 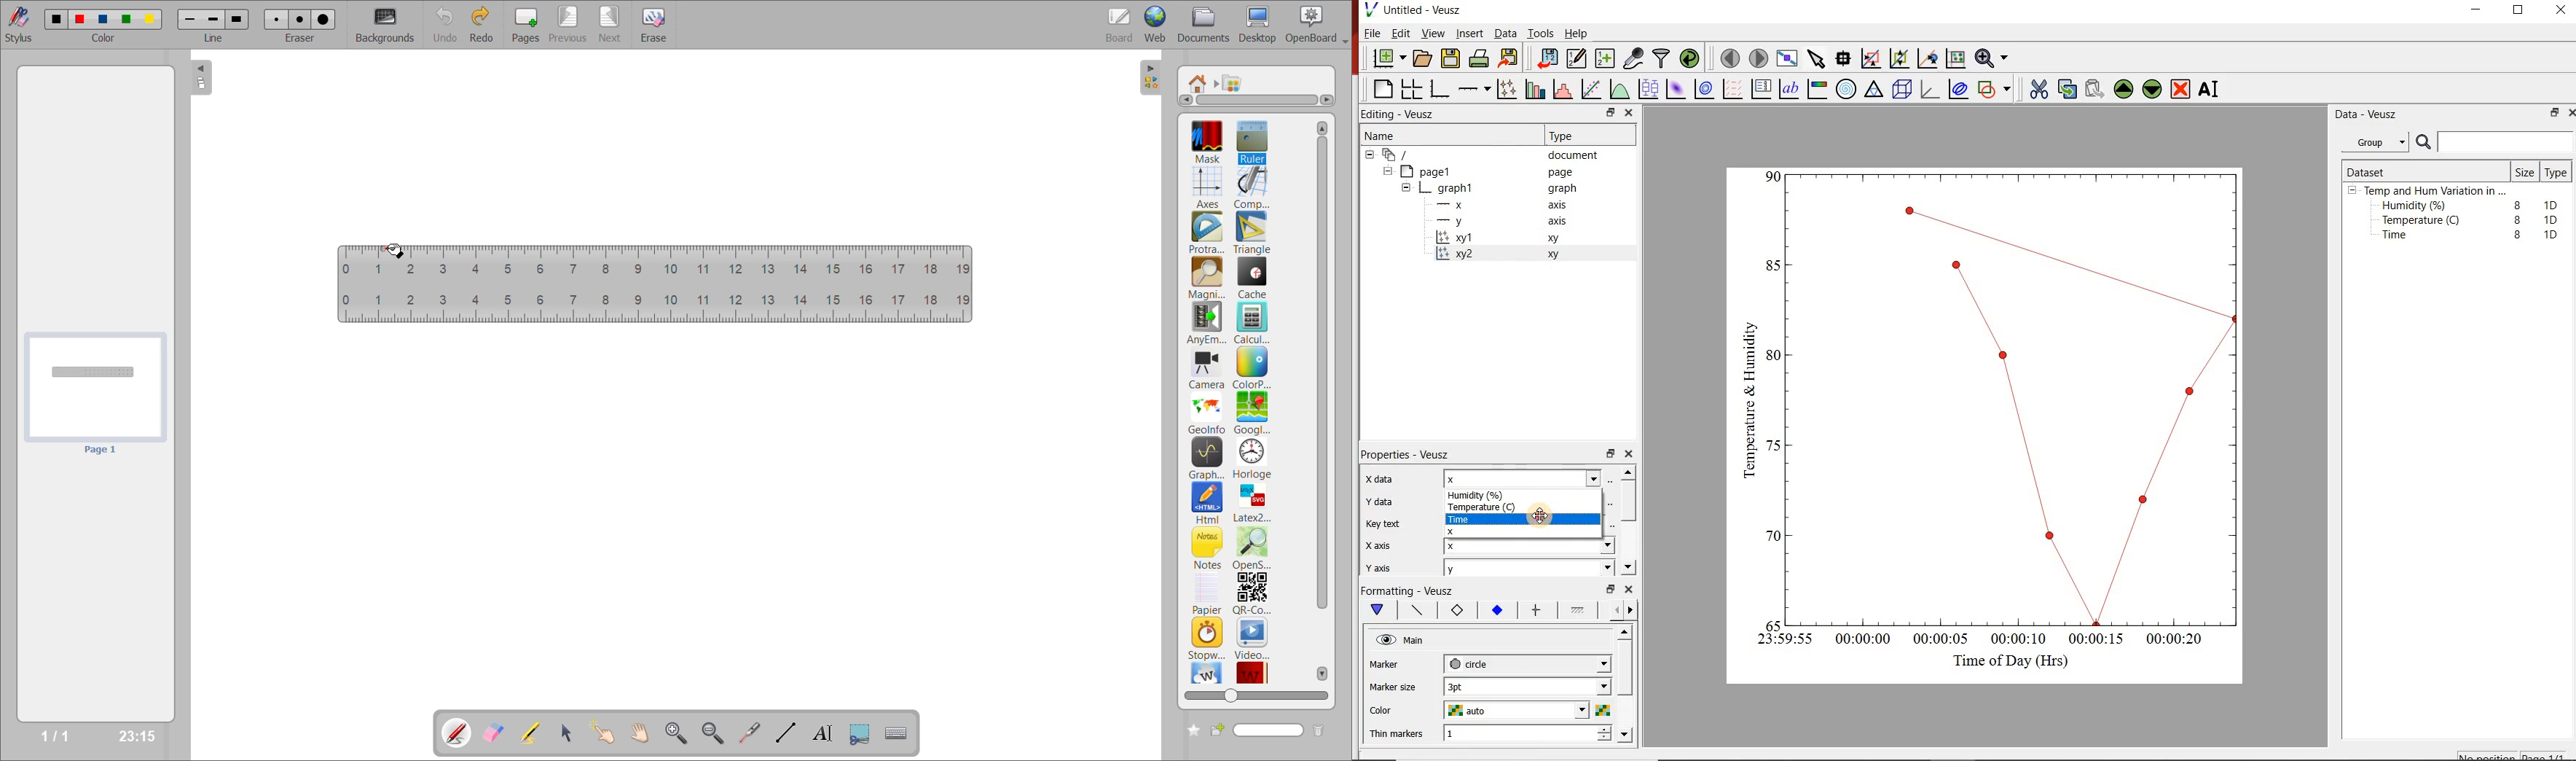 What do you see at coordinates (1474, 530) in the screenshot?
I see `x` at bounding box center [1474, 530].